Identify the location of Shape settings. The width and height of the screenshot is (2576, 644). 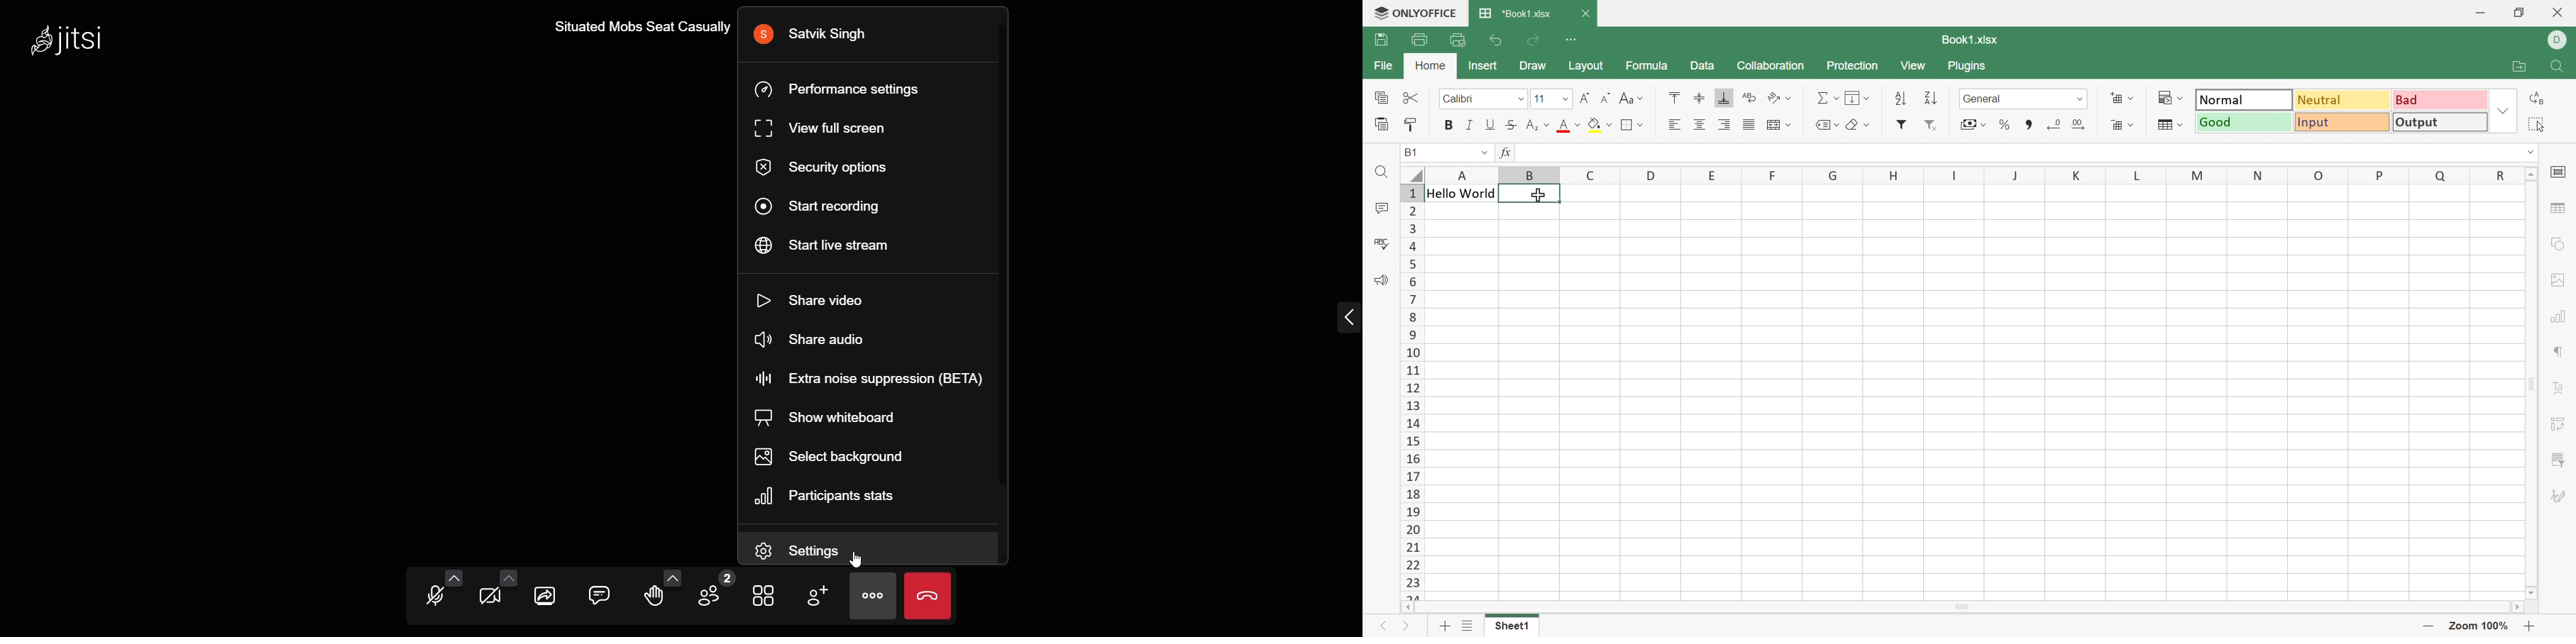
(2555, 246).